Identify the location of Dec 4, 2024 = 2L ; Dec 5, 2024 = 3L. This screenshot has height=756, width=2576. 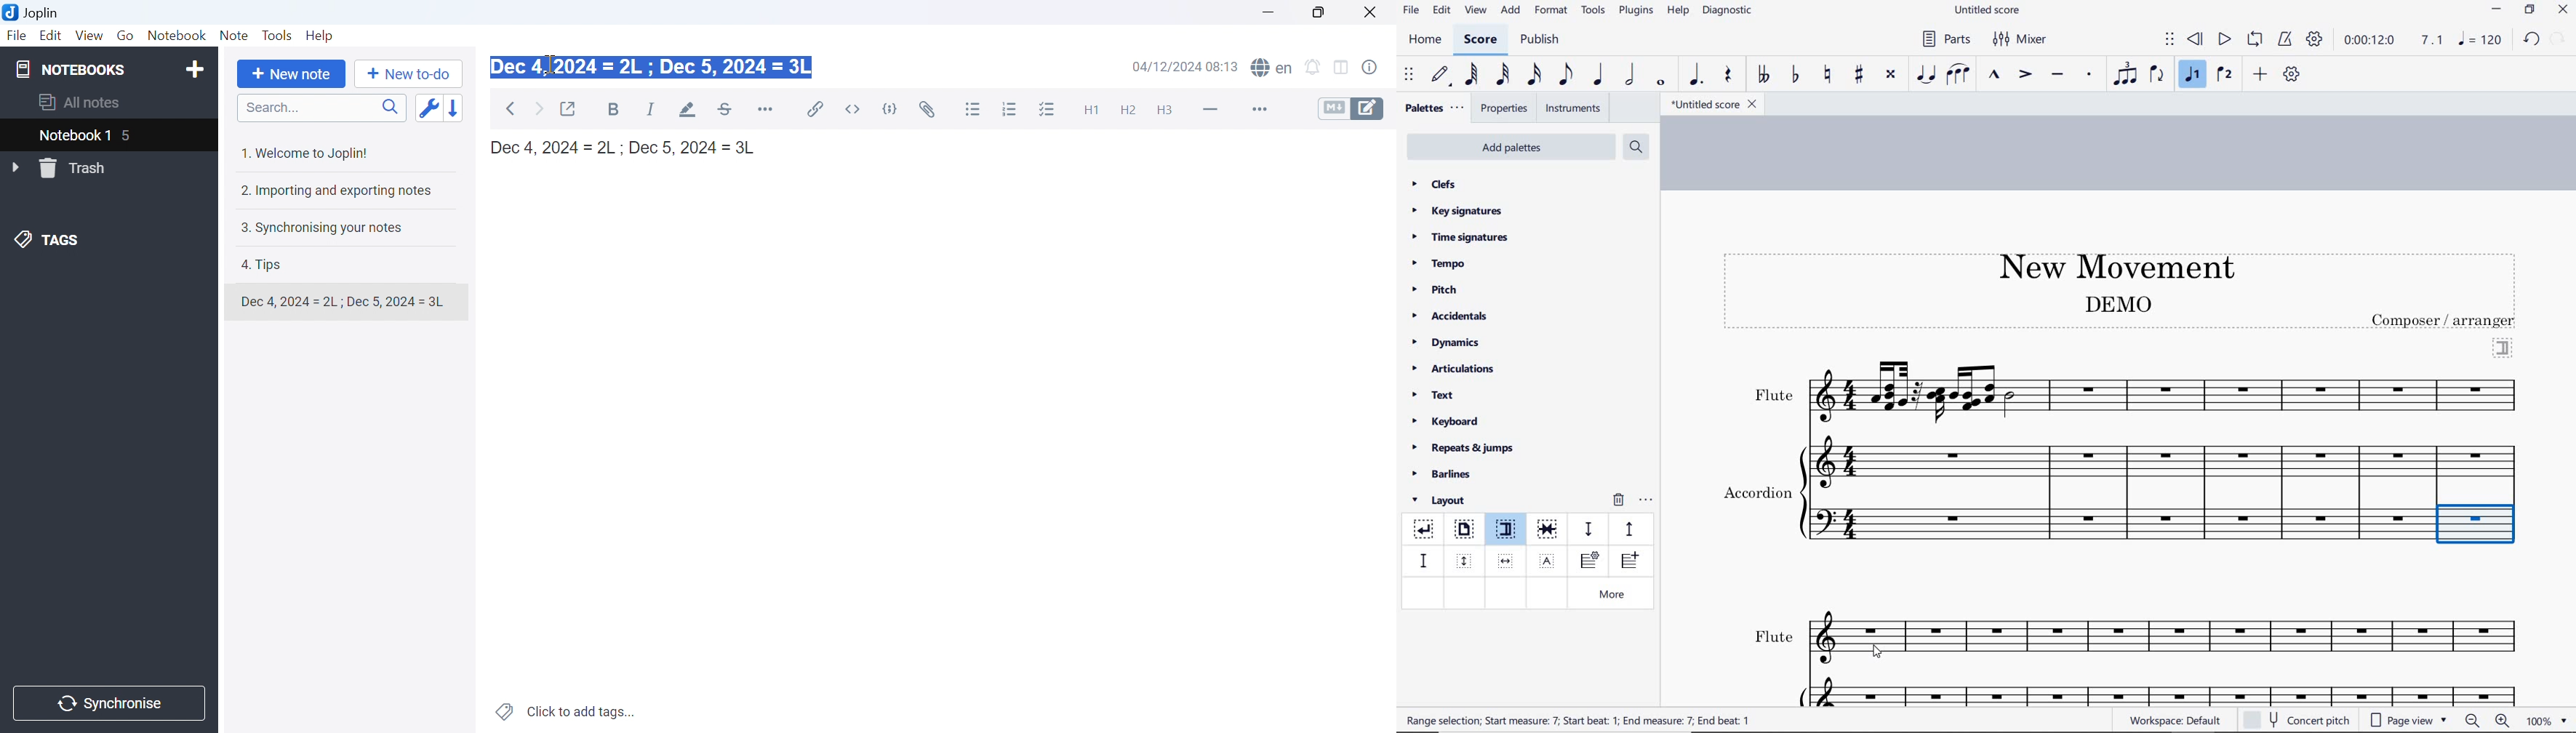
(343, 302).